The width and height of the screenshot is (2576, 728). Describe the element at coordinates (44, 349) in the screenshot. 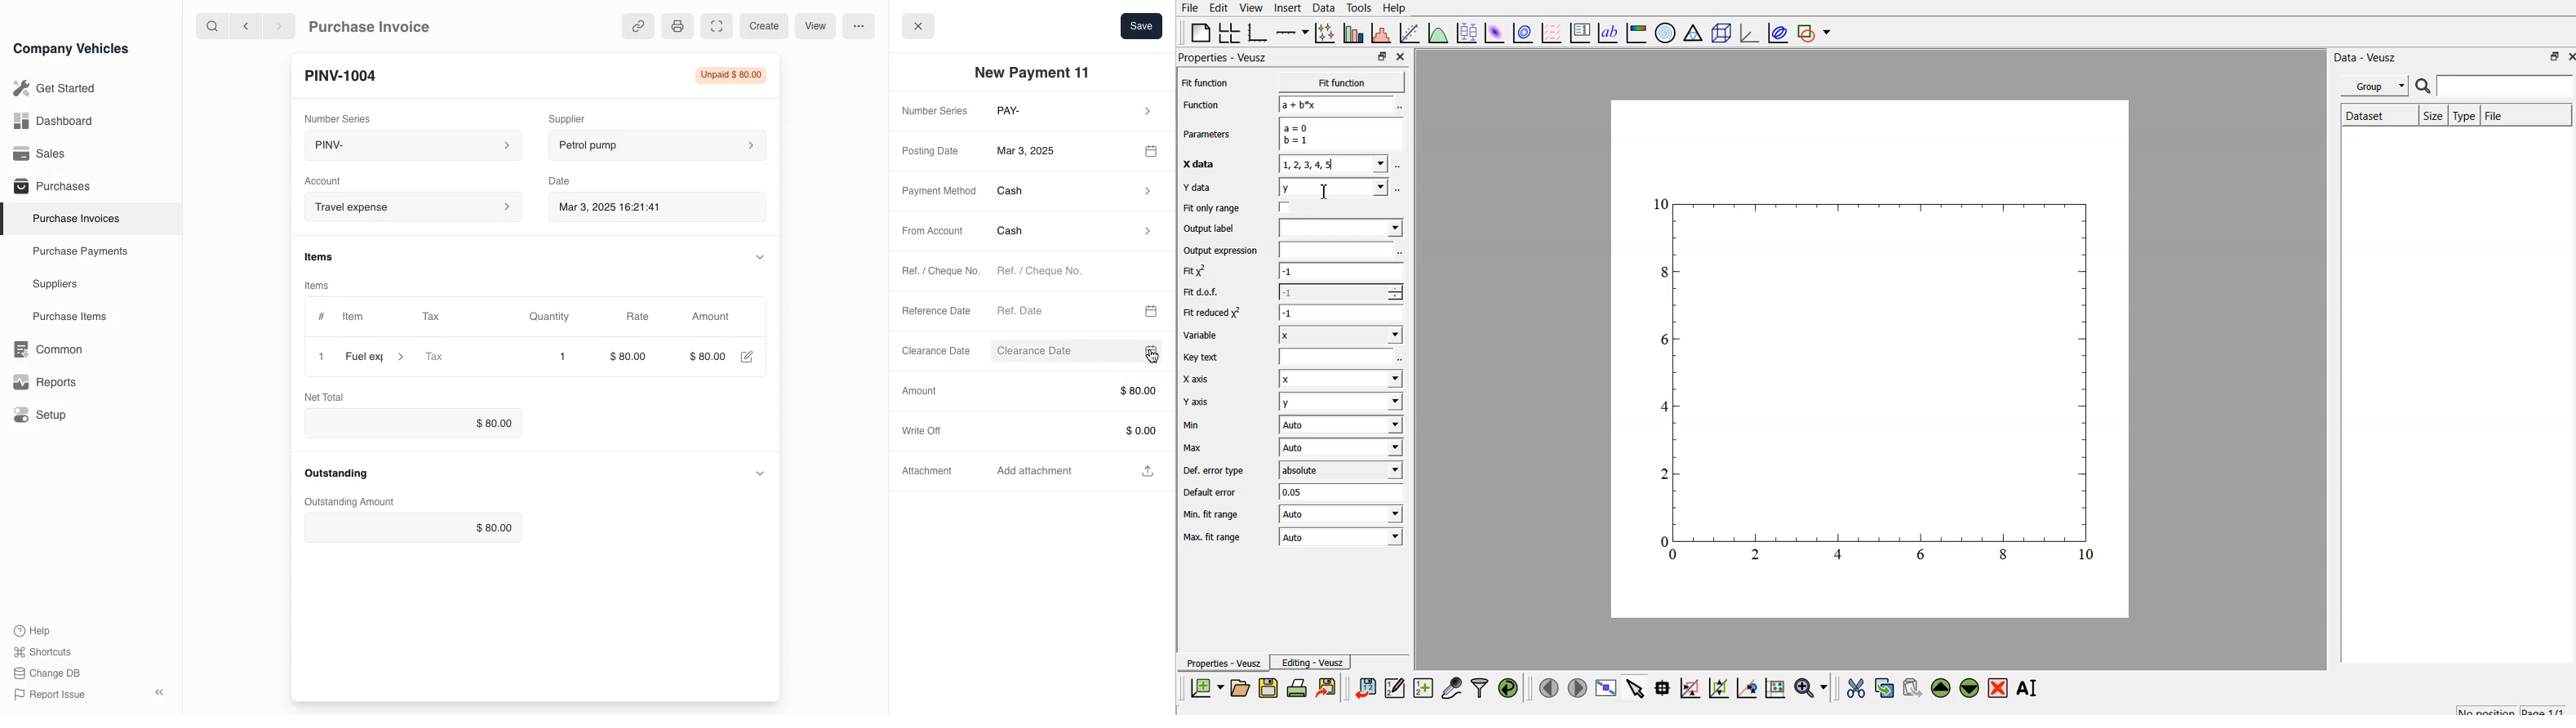

I see `Common` at that location.